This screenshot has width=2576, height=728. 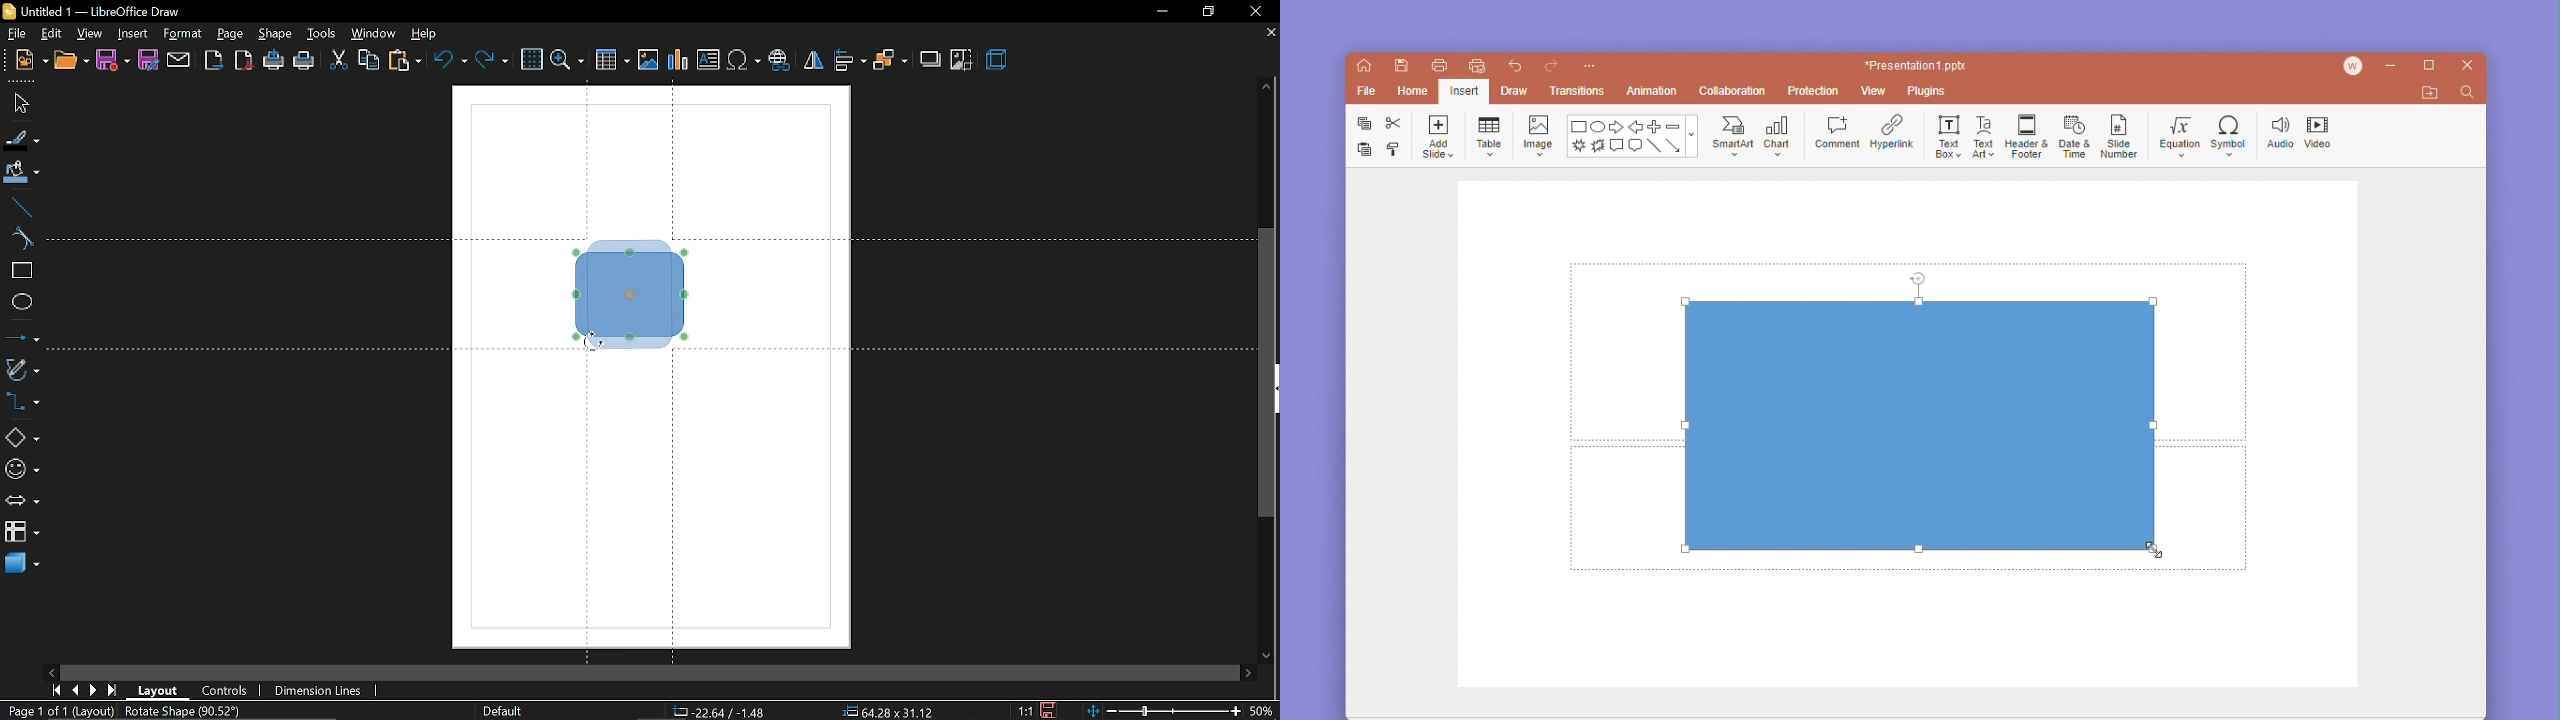 I want to click on arrows, so click(x=21, y=500).